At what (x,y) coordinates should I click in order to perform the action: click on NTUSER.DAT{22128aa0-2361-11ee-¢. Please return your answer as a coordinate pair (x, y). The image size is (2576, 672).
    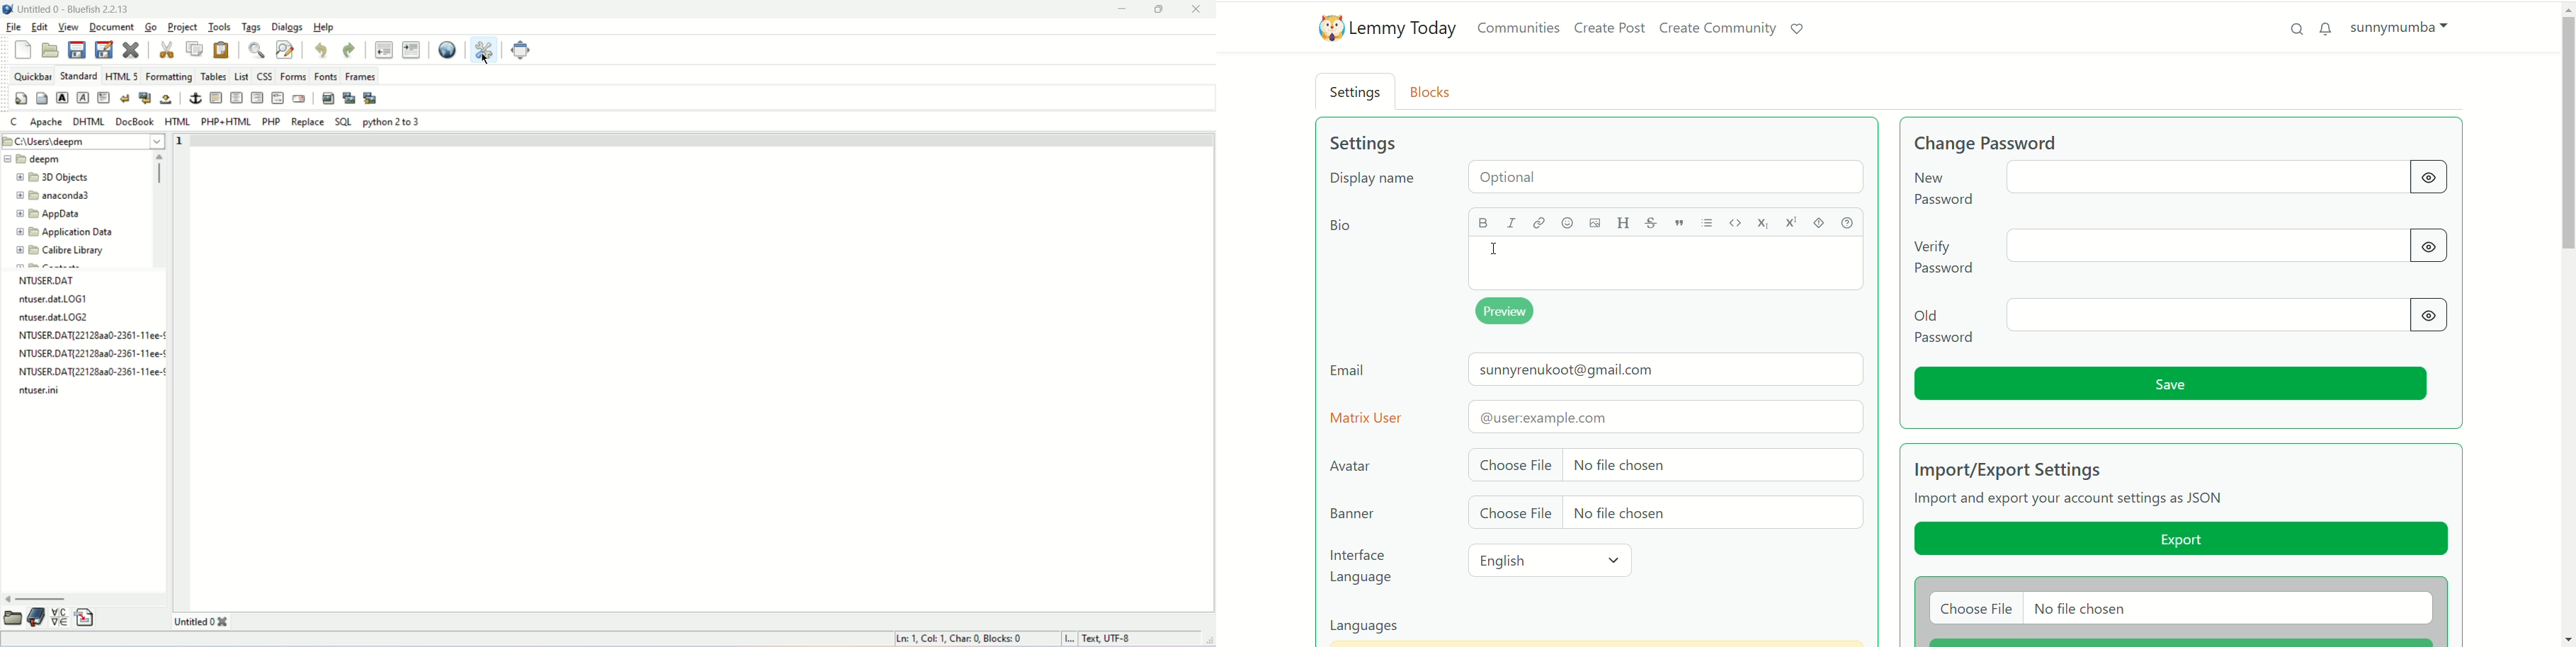
    Looking at the image, I should click on (87, 372).